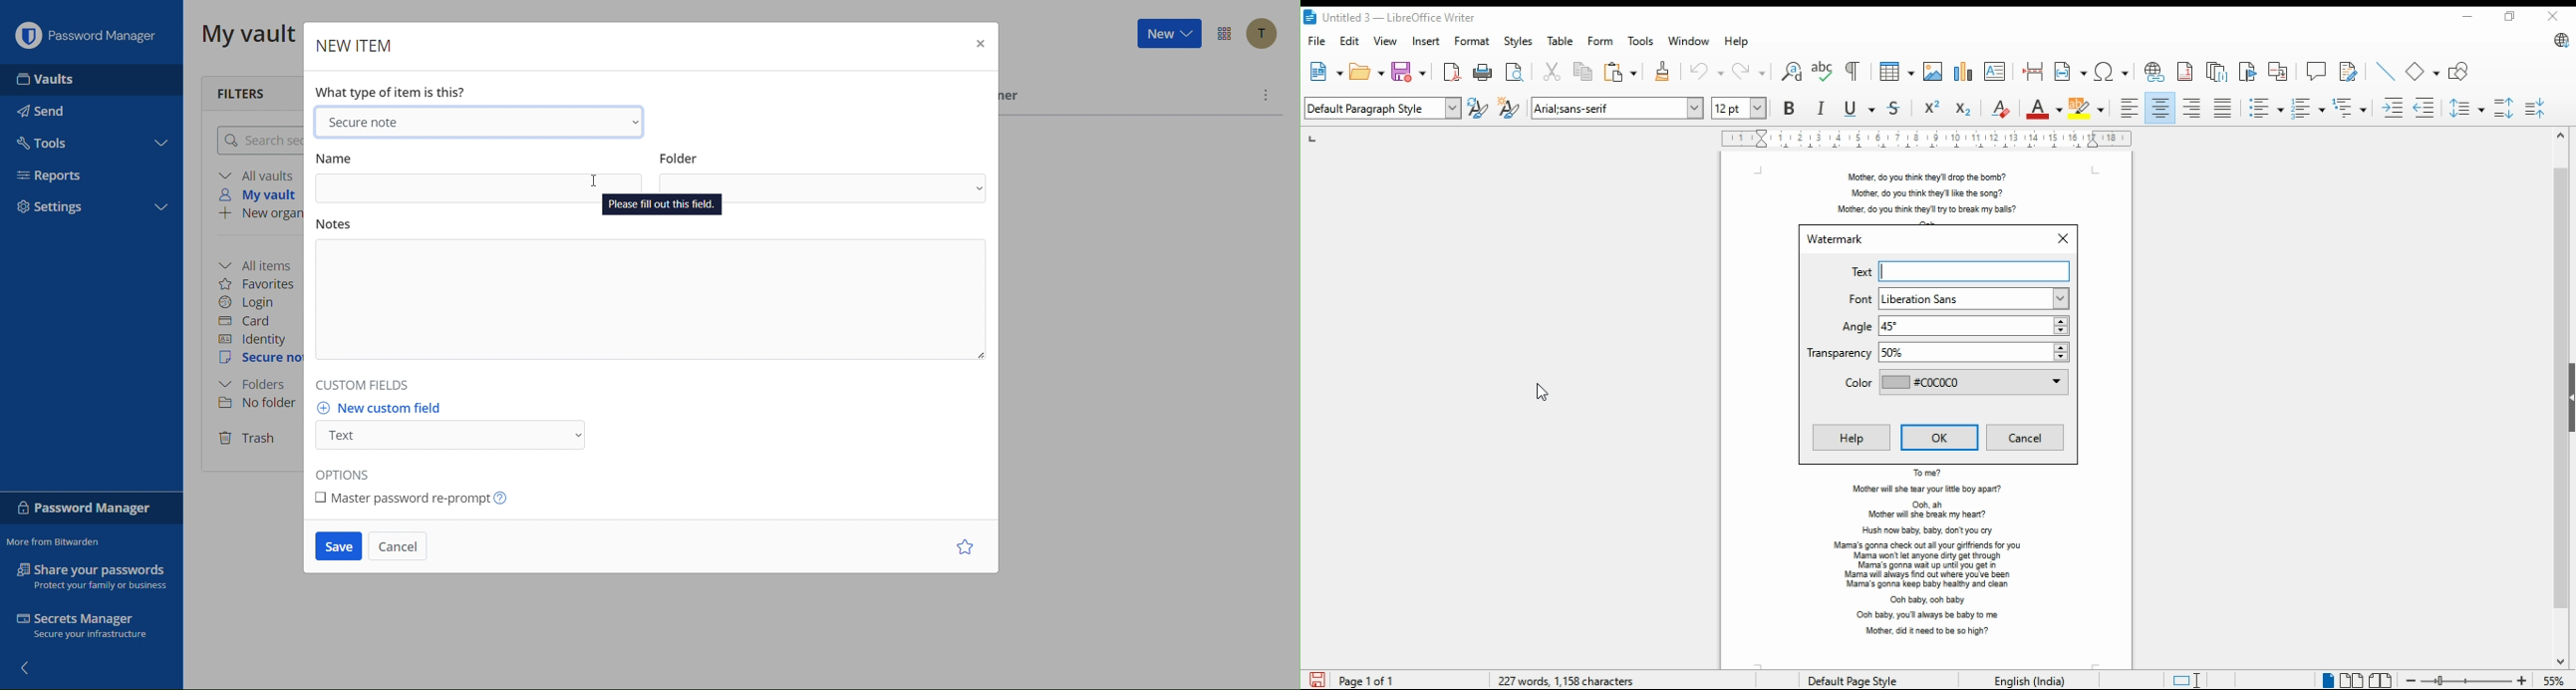 This screenshot has width=2576, height=700. I want to click on insert, so click(1426, 41).